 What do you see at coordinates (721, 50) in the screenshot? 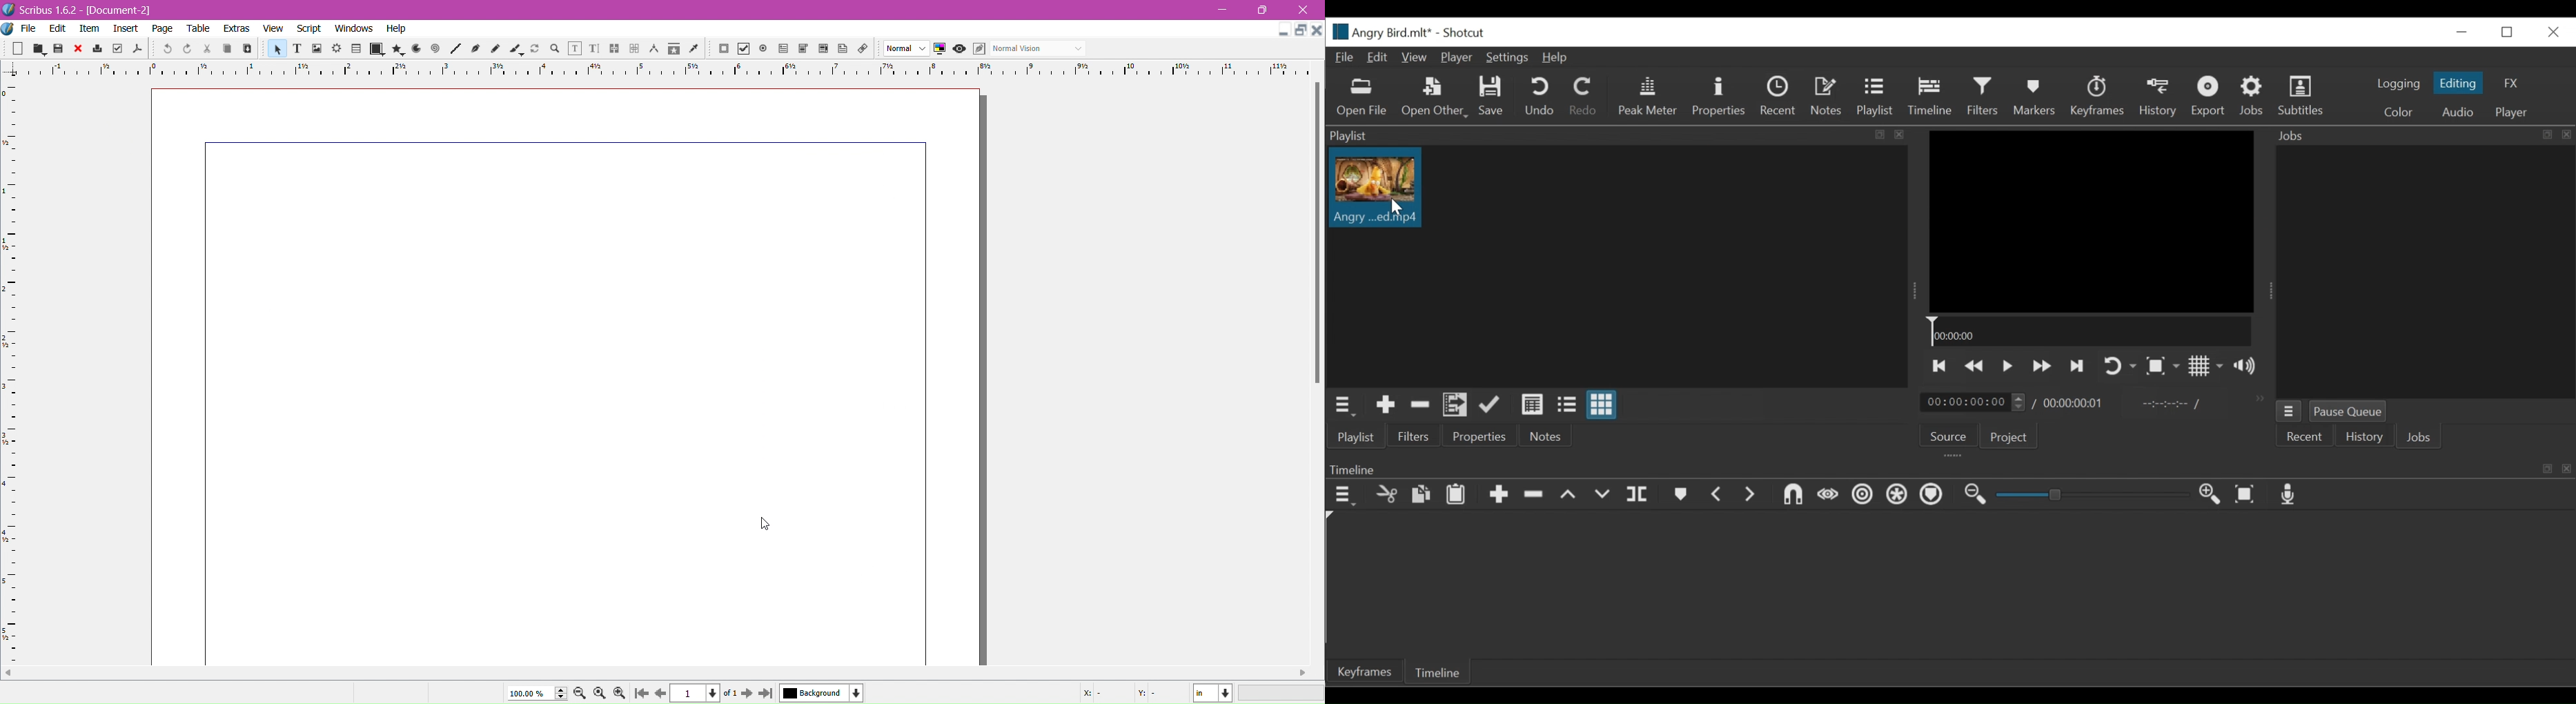
I see `icon` at bounding box center [721, 50].